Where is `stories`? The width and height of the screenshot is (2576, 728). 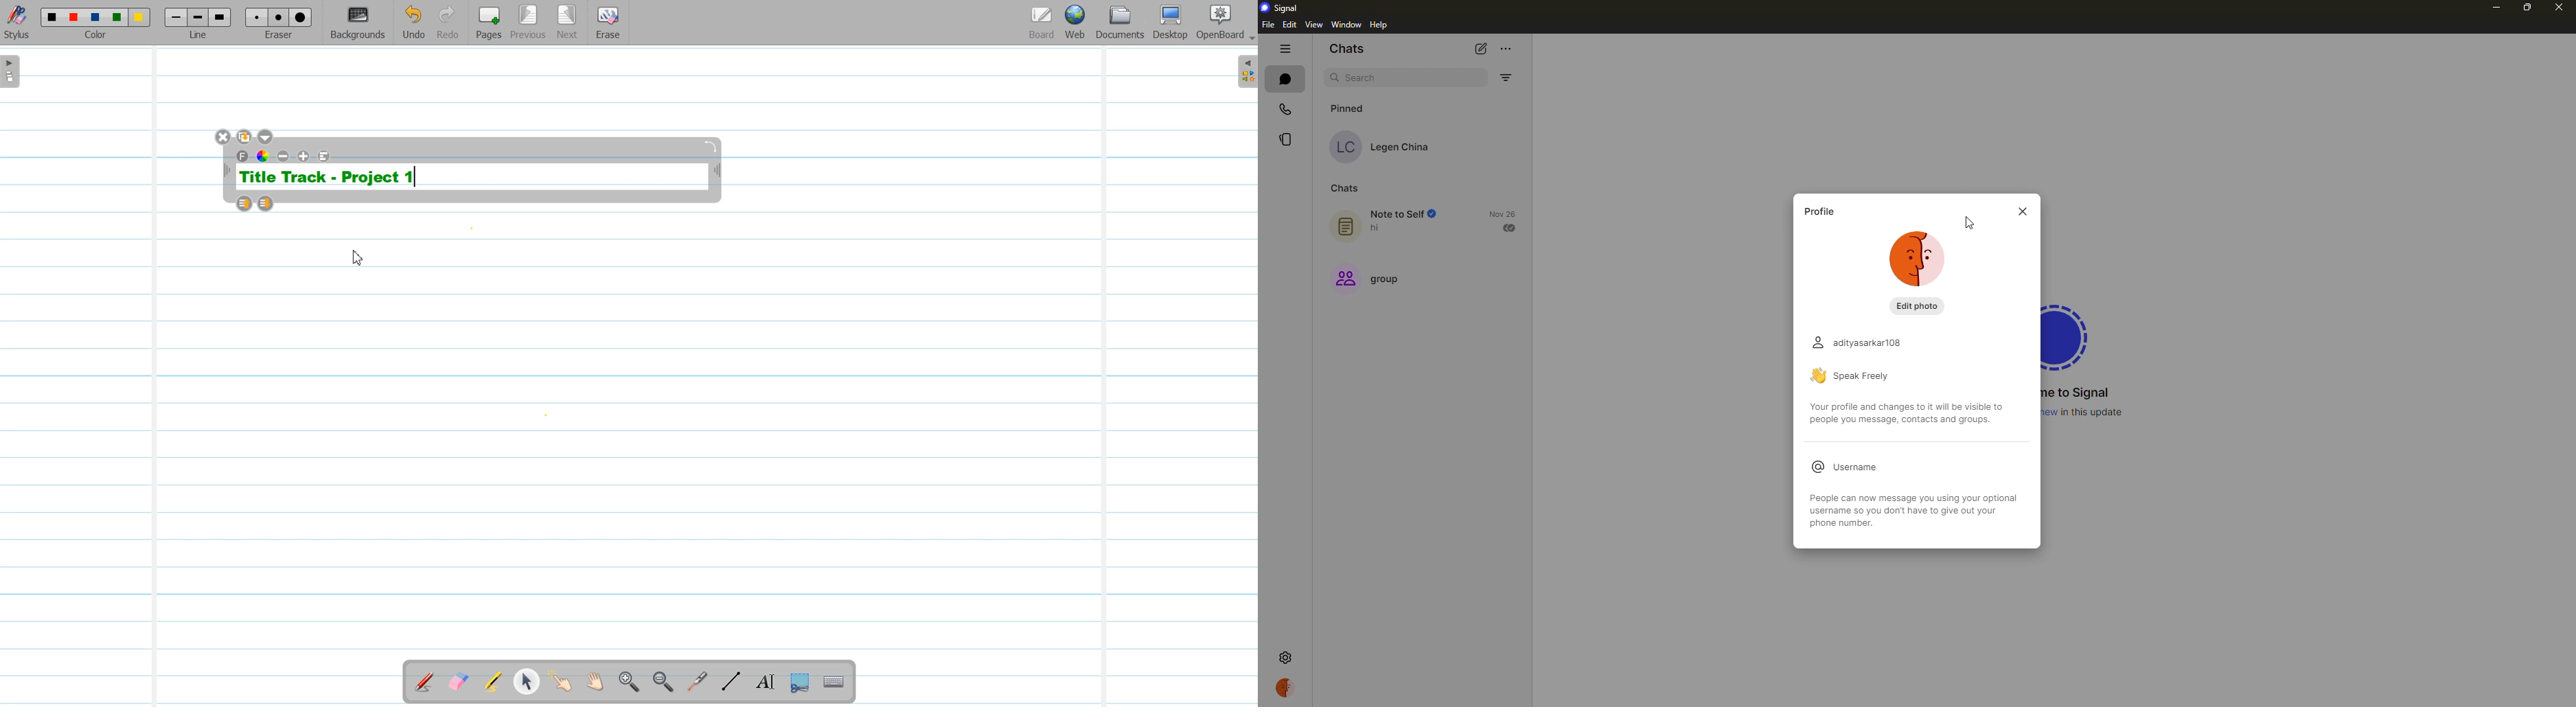 stories is located at coordinates (1287, 139).